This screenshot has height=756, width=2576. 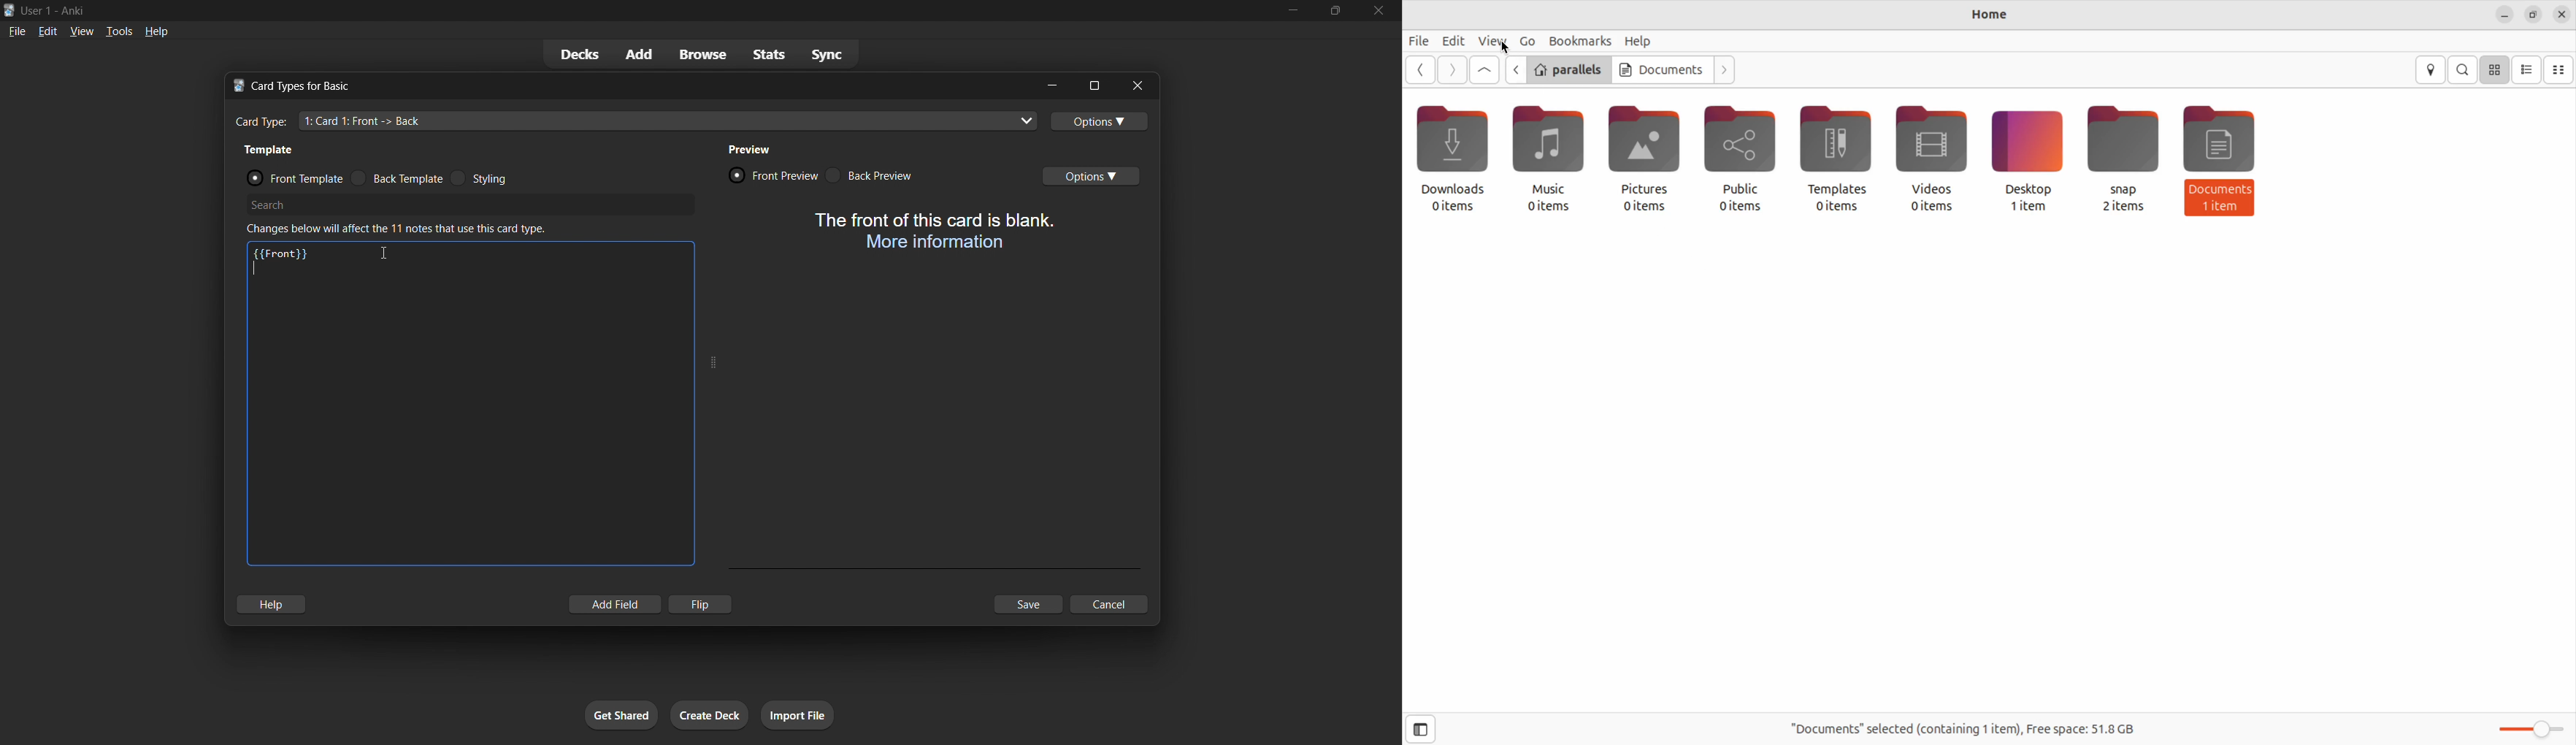 I want to click on preview, so click(x=748, y=148).